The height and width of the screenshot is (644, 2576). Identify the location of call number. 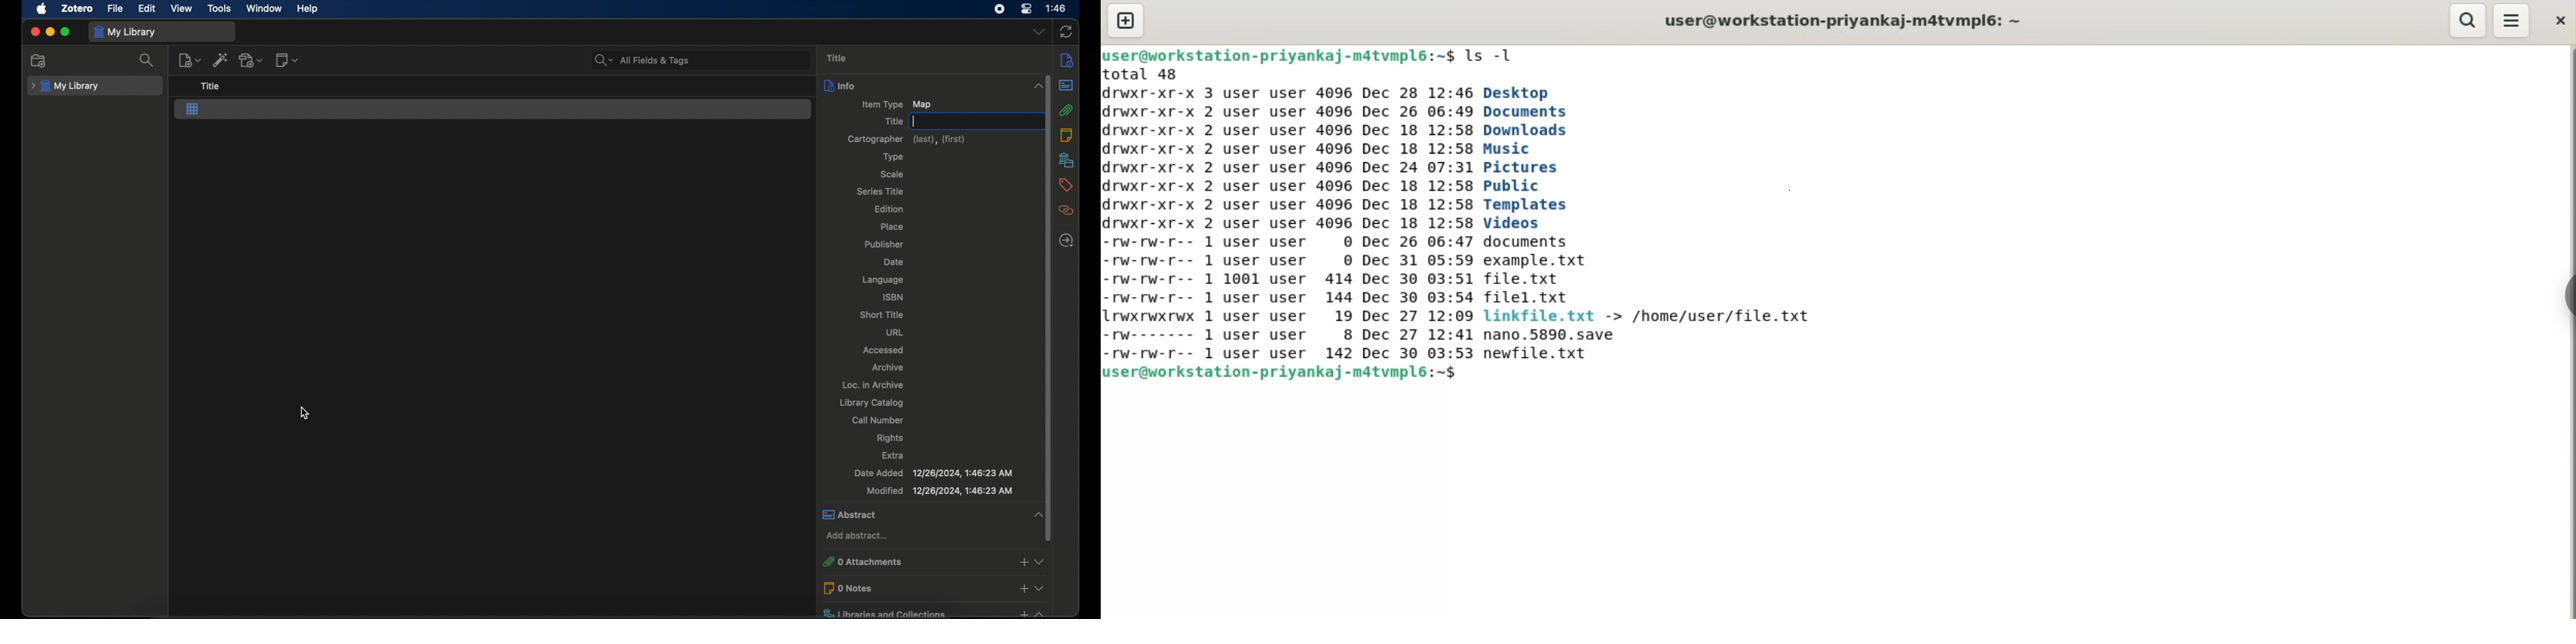
(878, 420).